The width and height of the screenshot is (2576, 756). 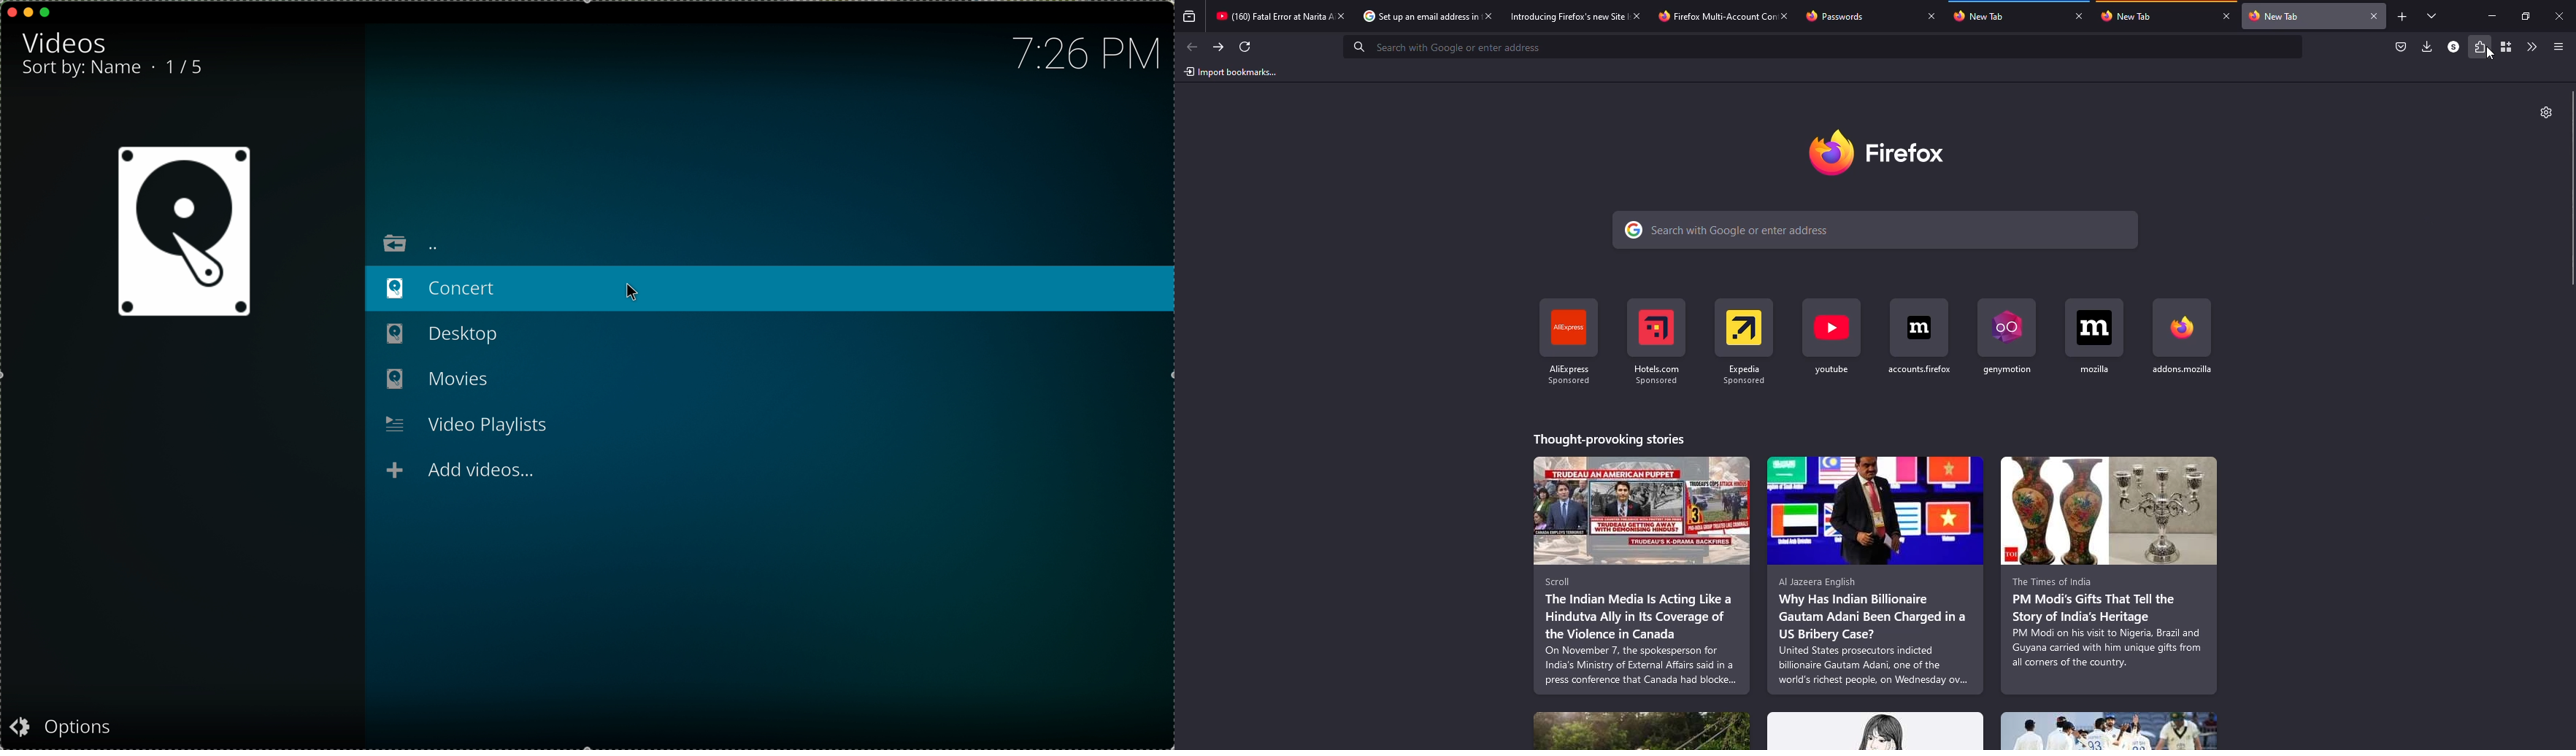 What do you see at coordinates (2375, 16) in the screenshot?
I see `close` at bounding box center [2375, 16].